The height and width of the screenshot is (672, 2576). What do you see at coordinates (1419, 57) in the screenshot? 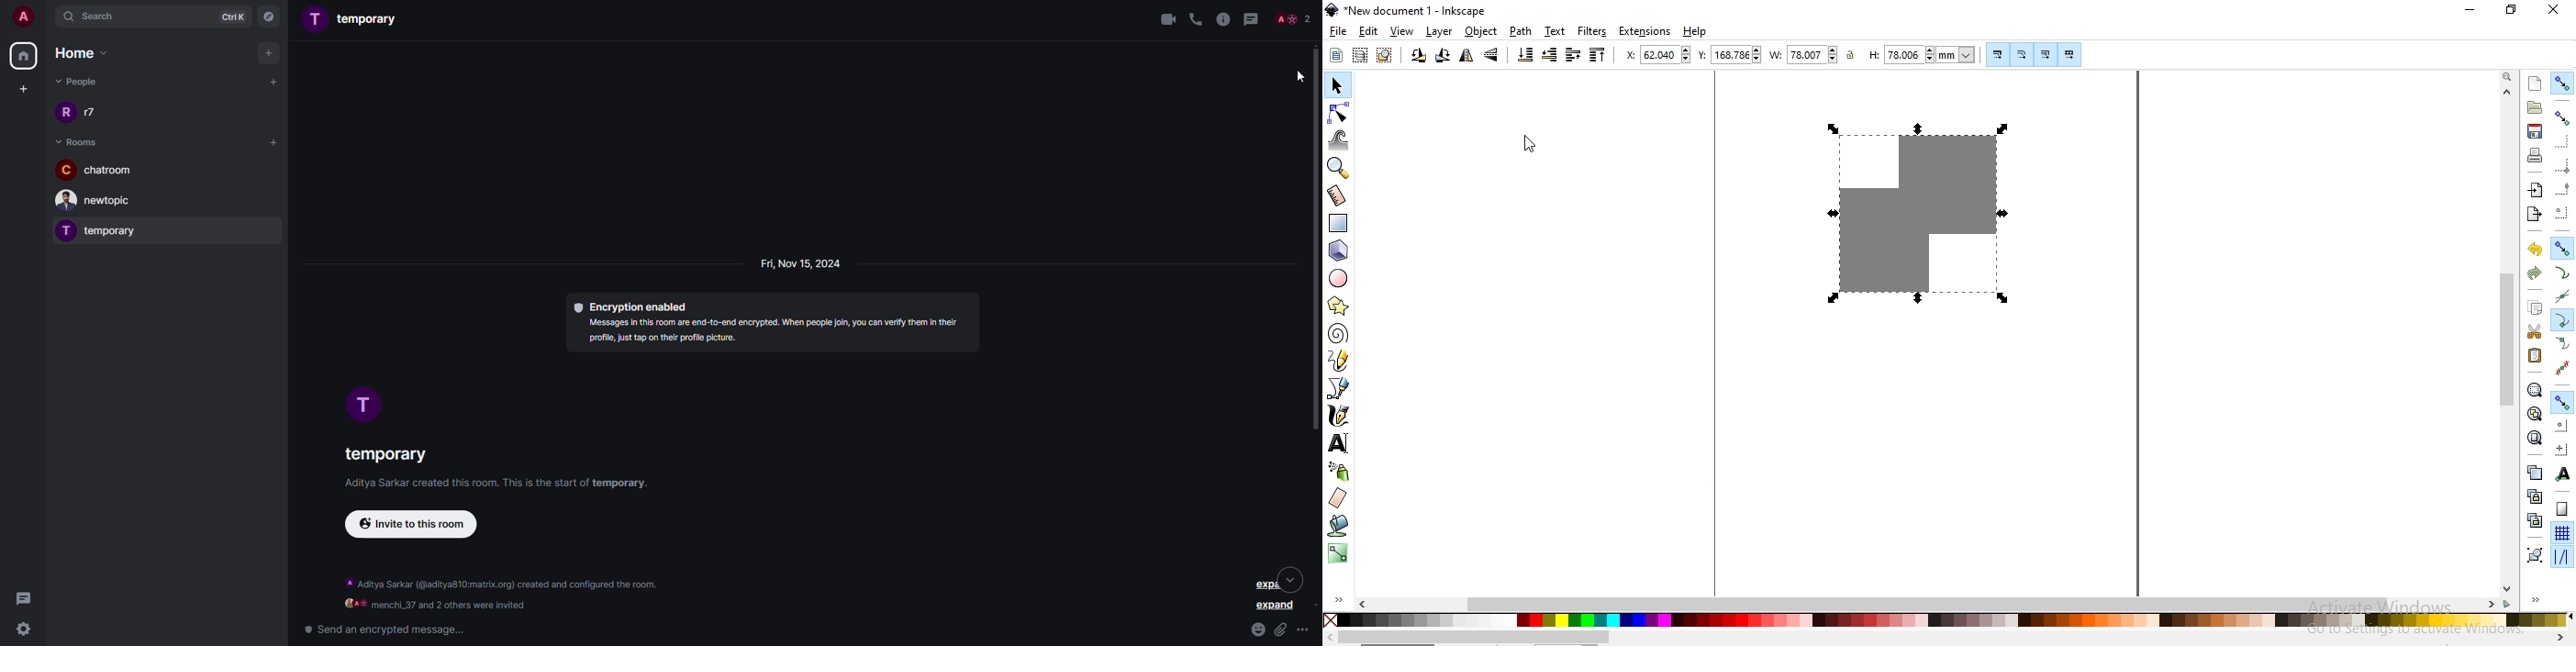
I see `rotate 90 counter clockwise` at bounding box center [1419, 57].